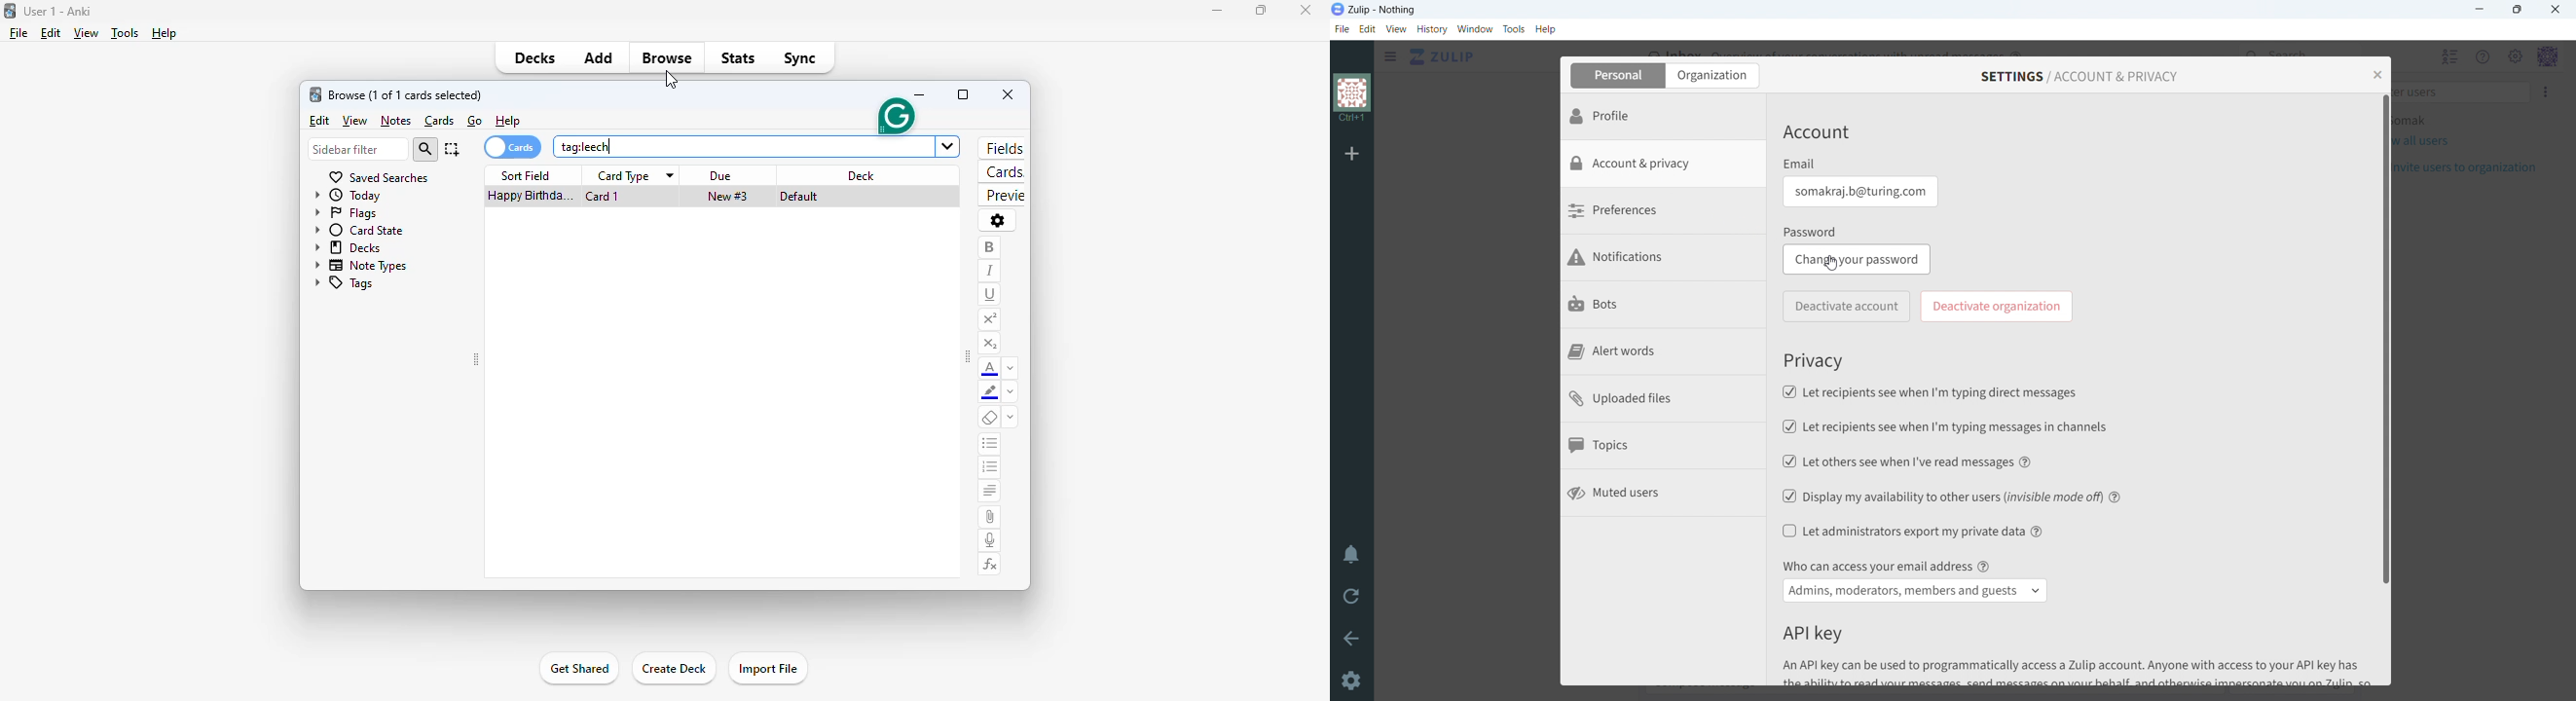  I want to click on enable do not disturb, so click(1351, 554).